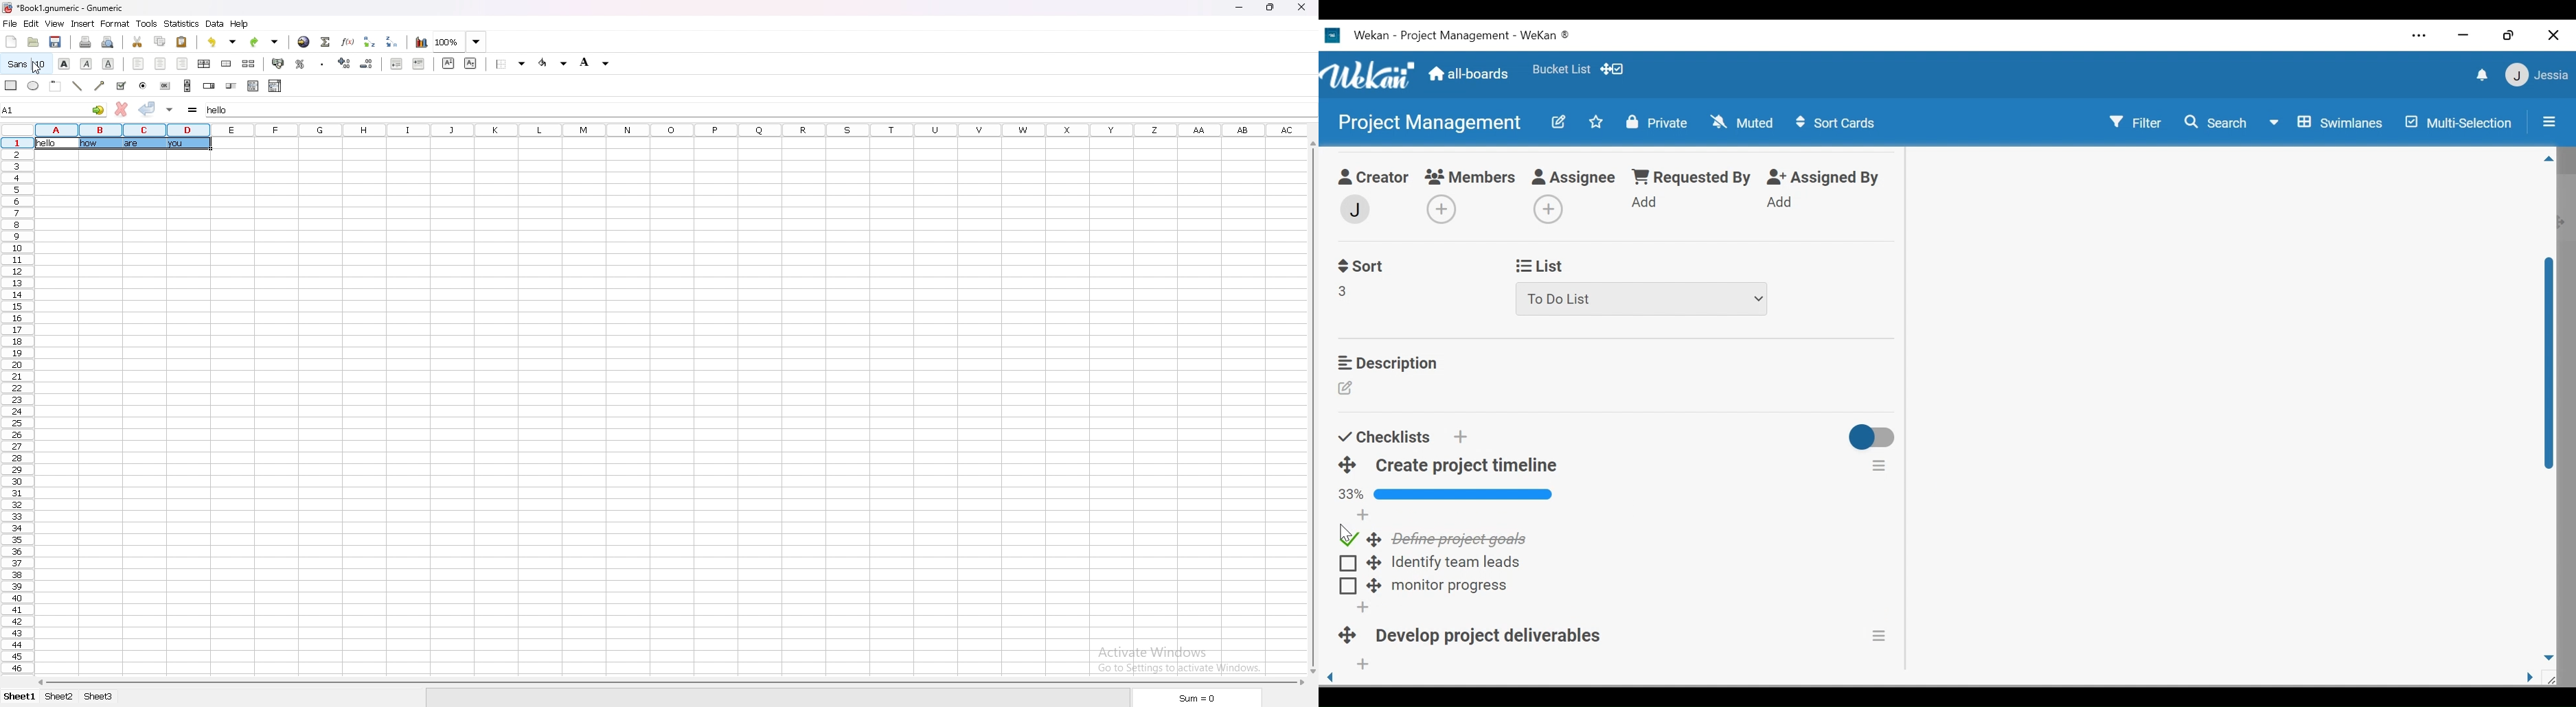 This screenshot has height=728, width=2576. Describe the element at coordinates (224, 42) in the screenshot. I see `undo` at that location.